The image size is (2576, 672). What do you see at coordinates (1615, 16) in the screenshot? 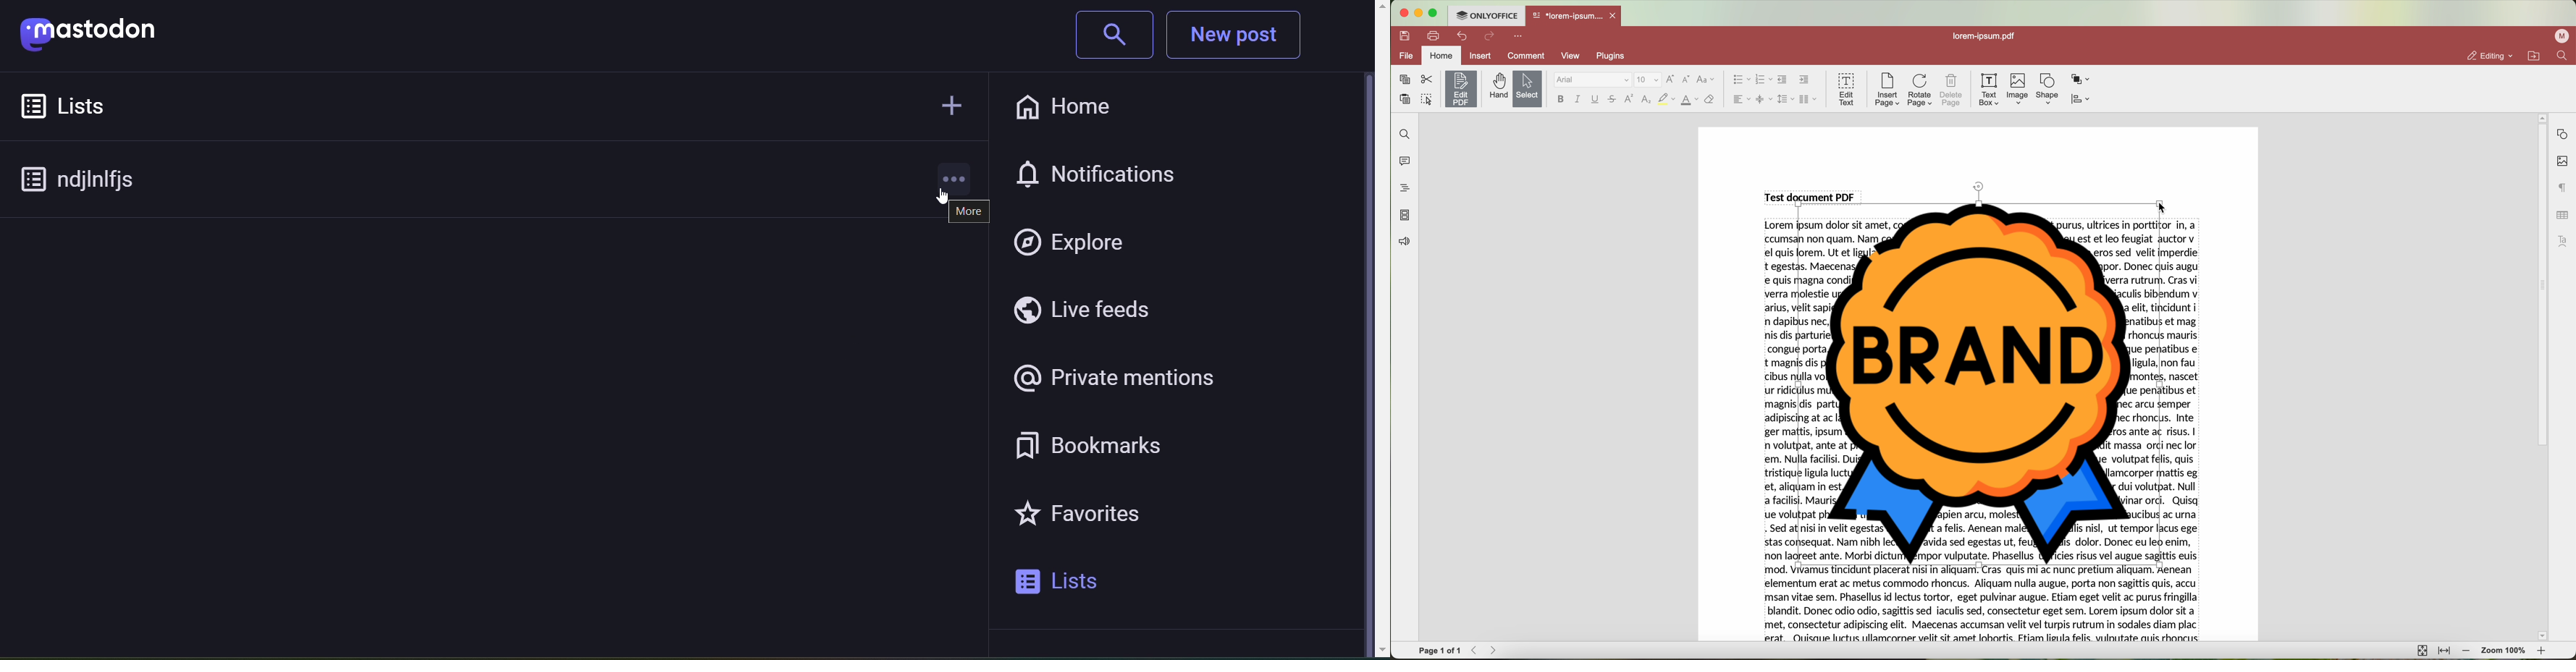
I see `close` at bounding box center [1615, 16].